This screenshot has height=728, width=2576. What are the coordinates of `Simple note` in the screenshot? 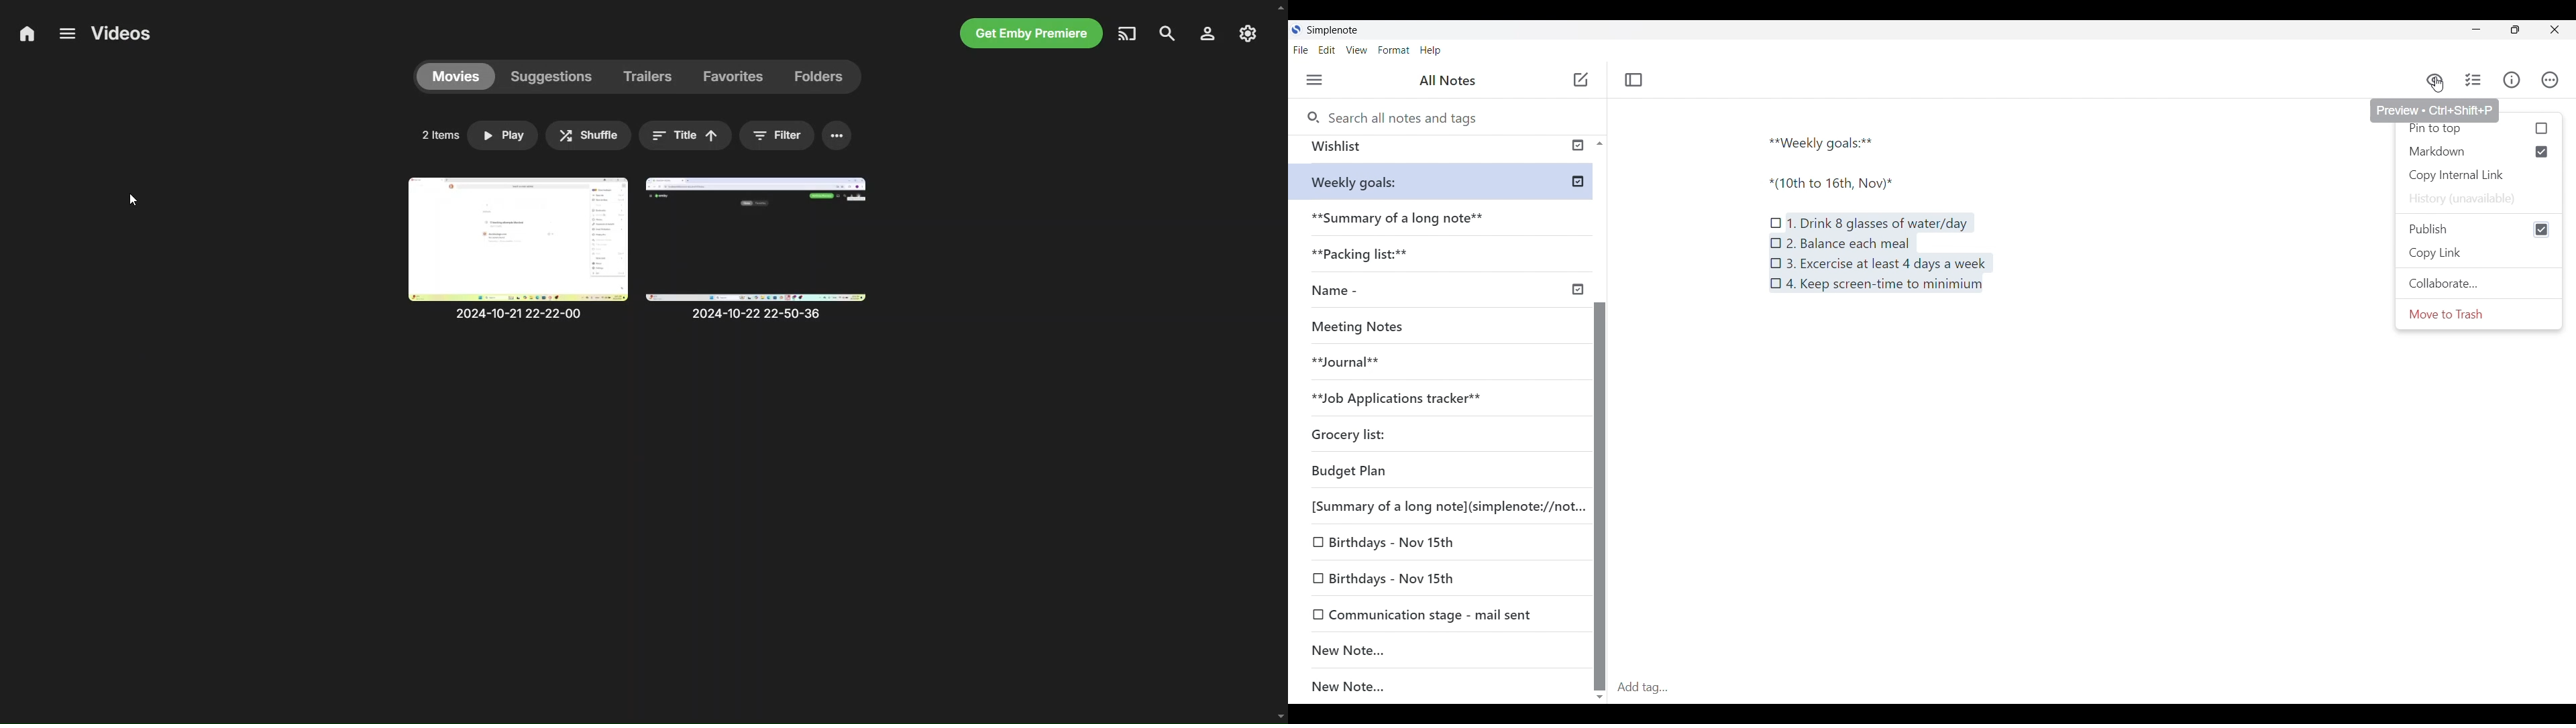 It's located at (1334, 29).